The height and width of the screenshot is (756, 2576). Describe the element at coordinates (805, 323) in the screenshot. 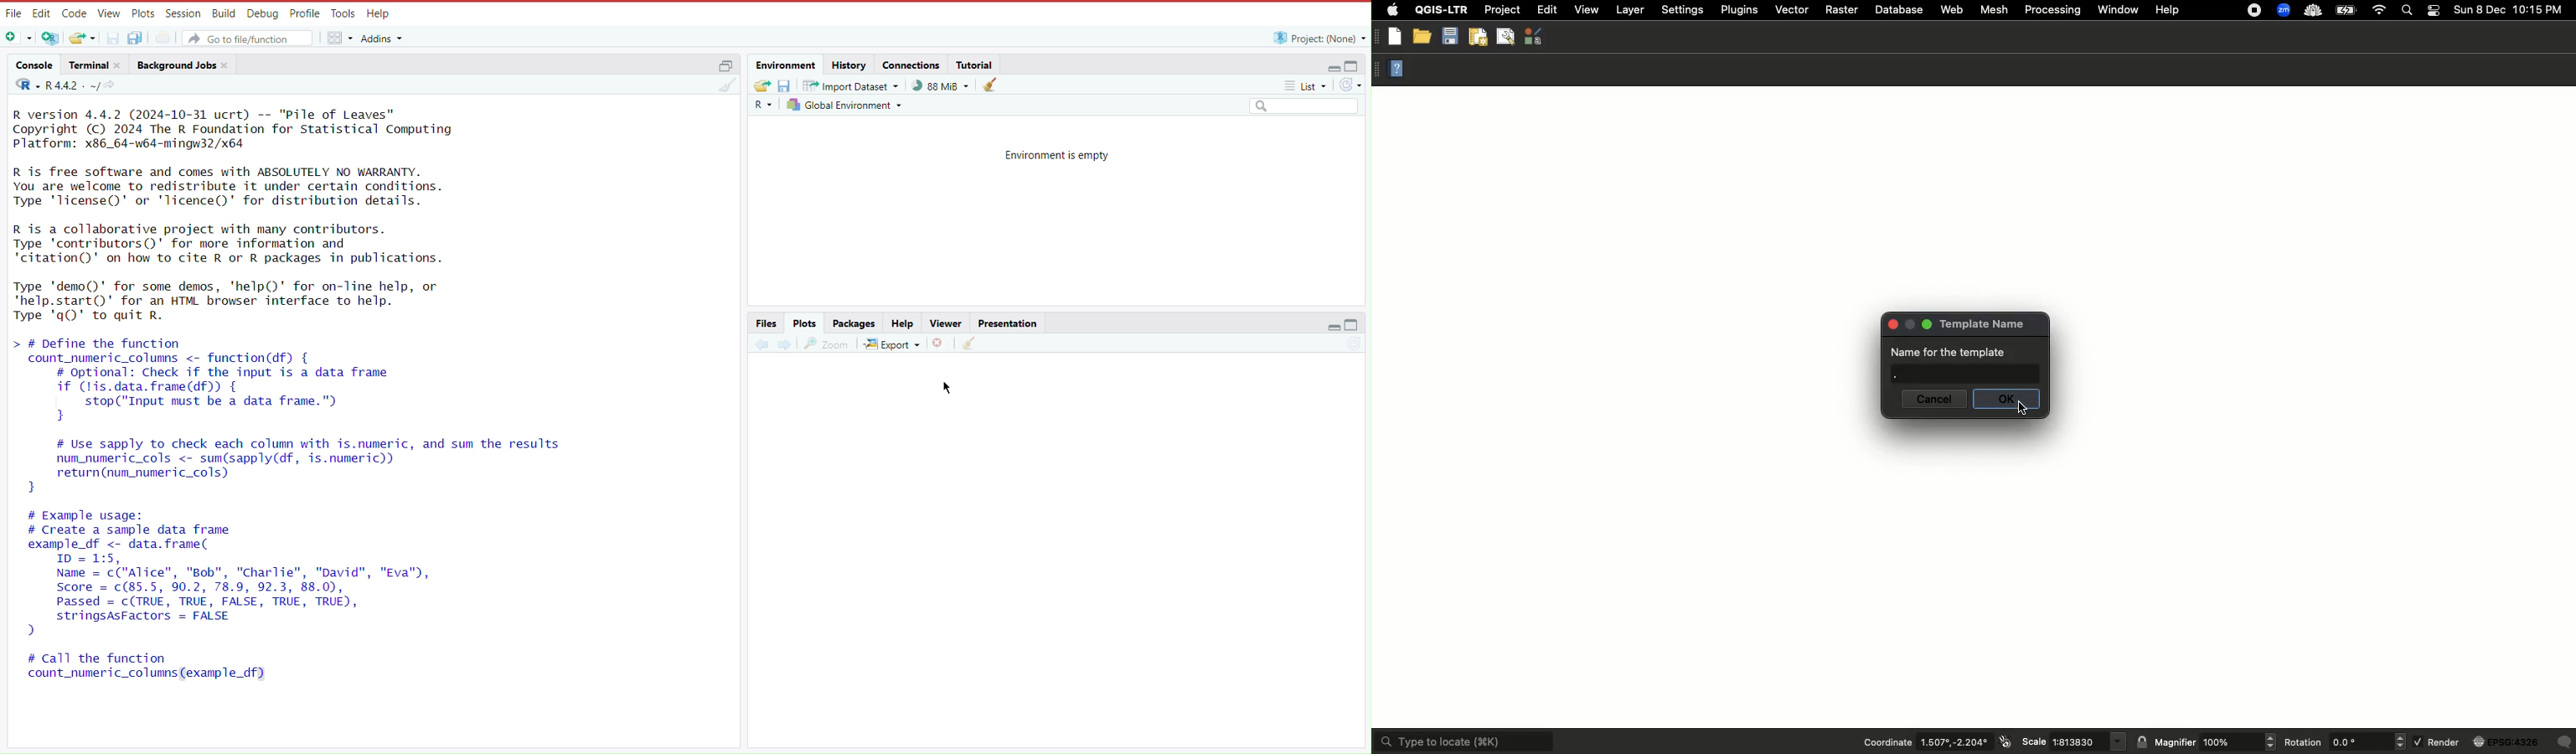

I see `s Plots` at that location.